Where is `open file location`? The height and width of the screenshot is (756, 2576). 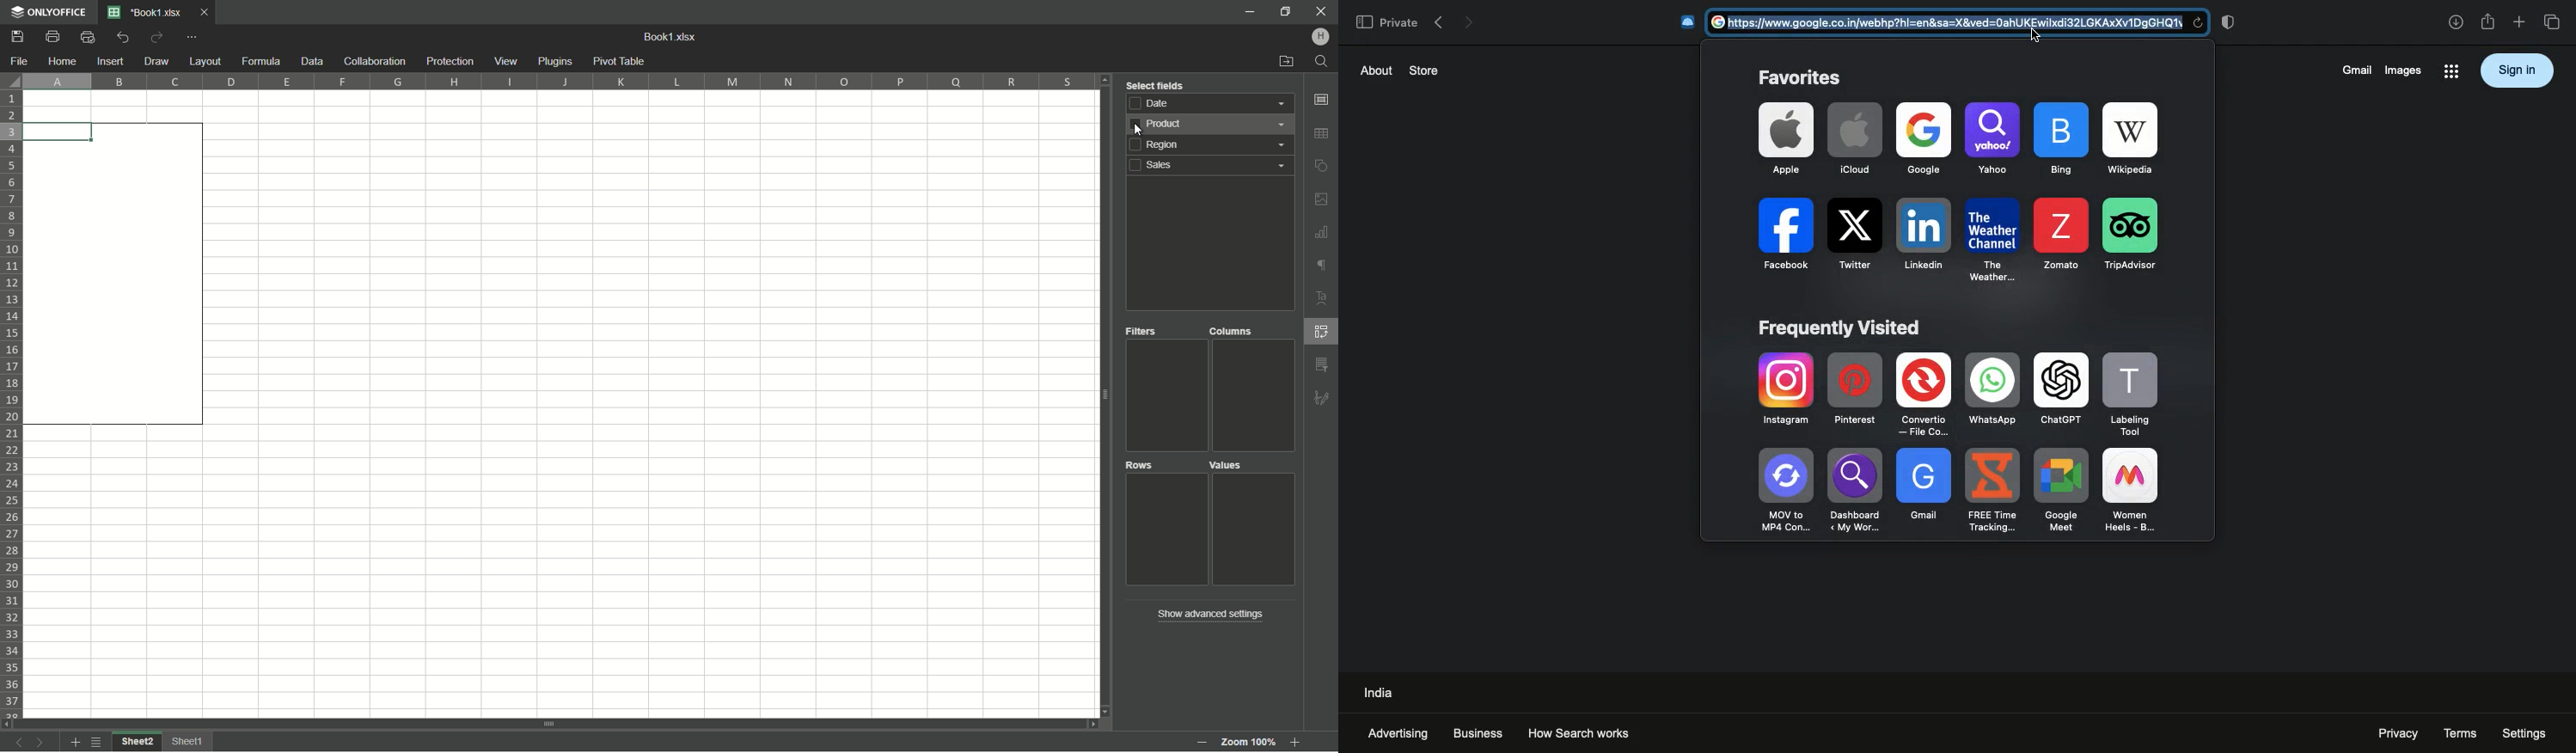
open file location is located at coordinates (1285, 62).